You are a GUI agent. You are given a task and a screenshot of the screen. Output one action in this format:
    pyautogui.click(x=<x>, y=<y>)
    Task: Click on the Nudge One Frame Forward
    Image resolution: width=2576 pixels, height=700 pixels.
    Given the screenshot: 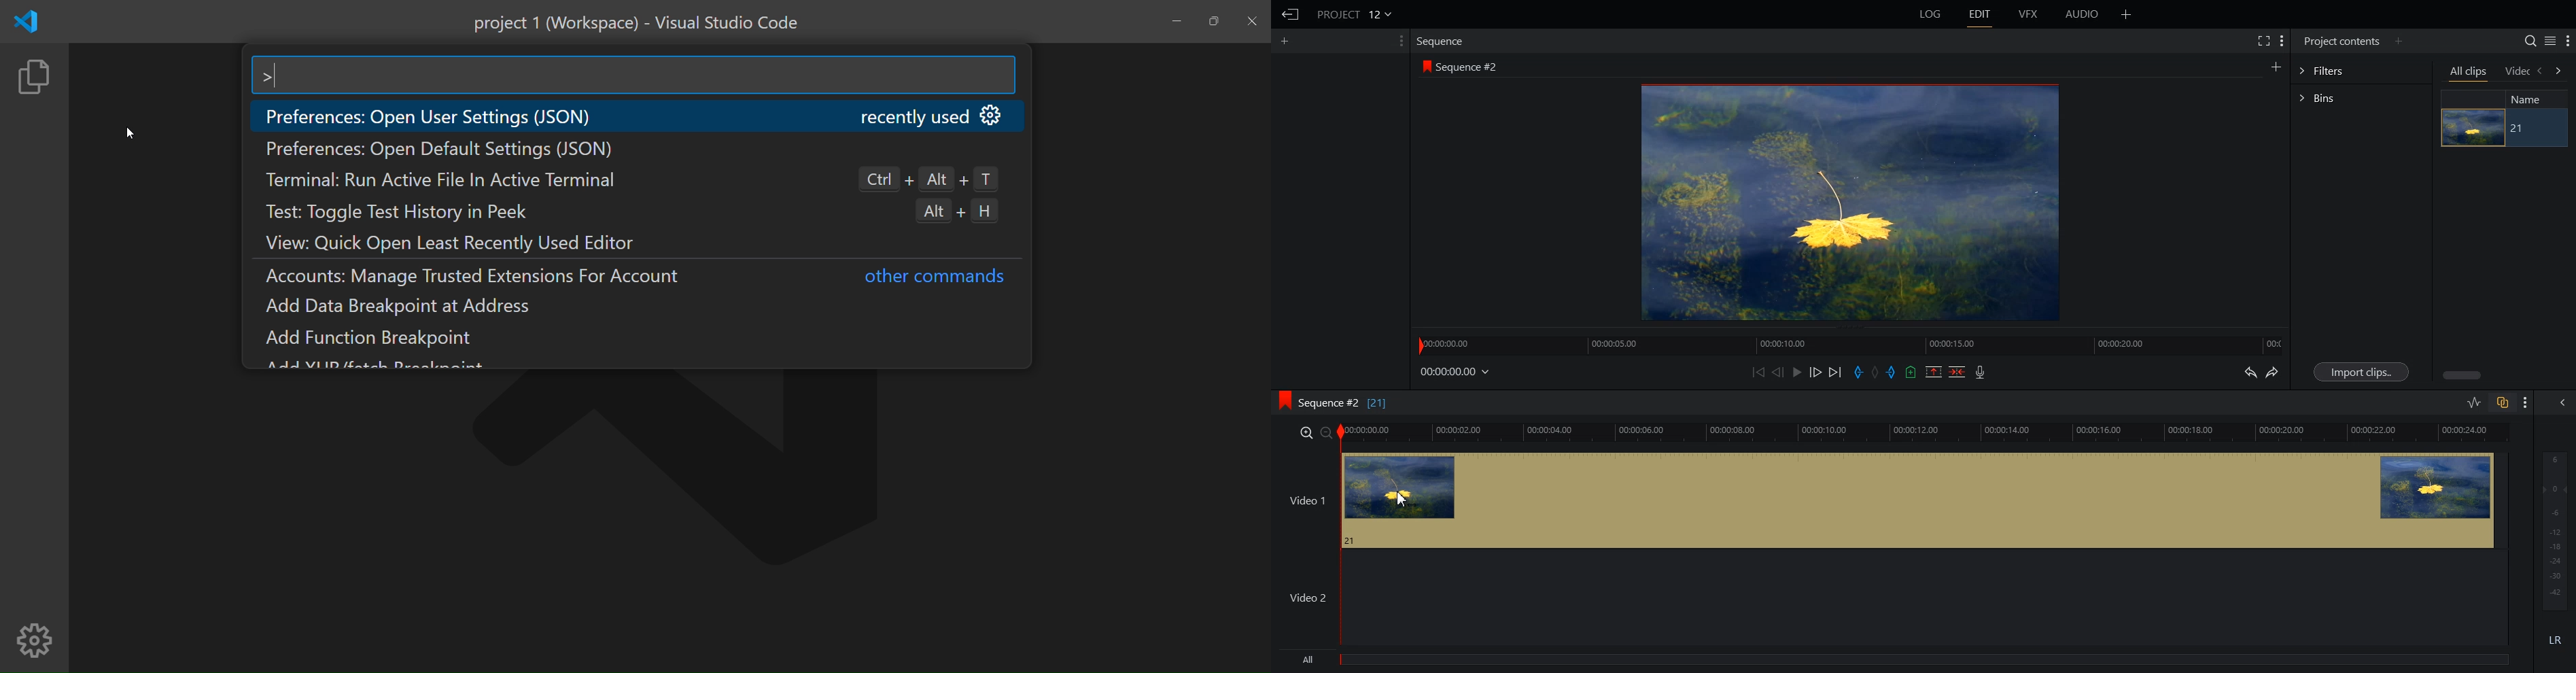 What is the action you would take?
    pyautogui.click(x=1816, y=373)
    